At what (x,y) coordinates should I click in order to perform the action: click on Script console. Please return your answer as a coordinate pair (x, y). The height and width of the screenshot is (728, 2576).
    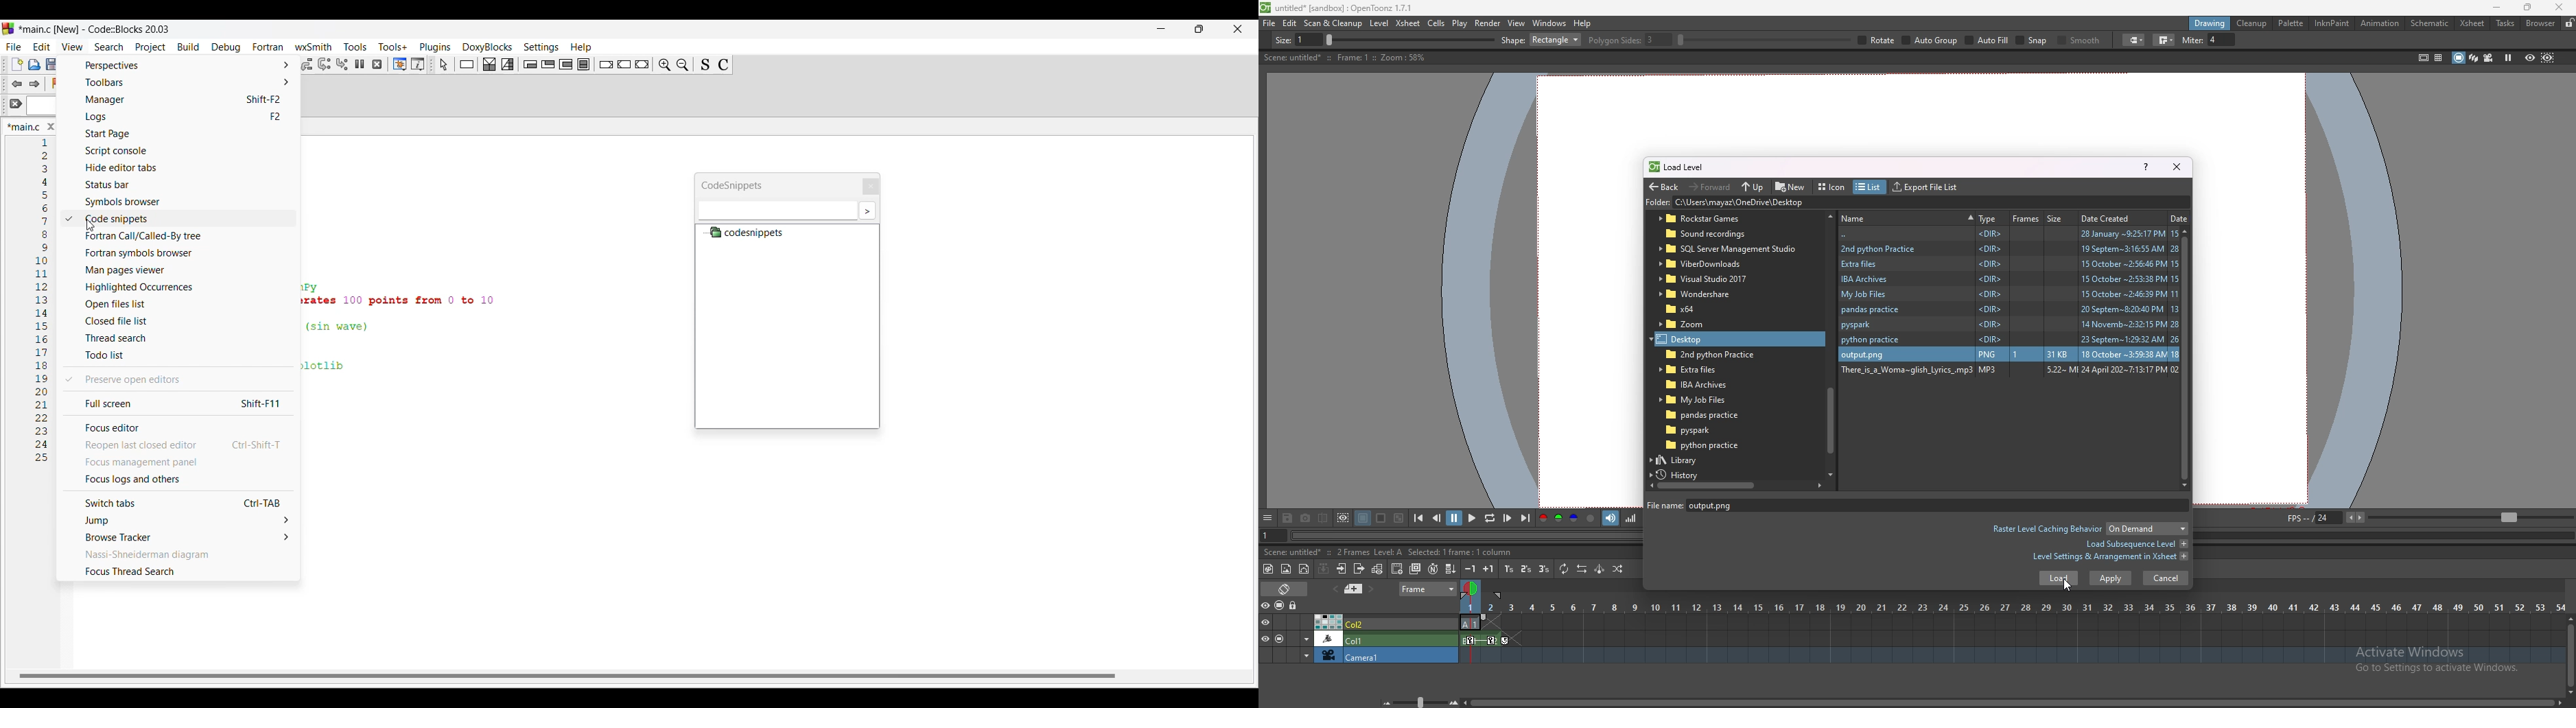
    Looking at the image, I should click on (189, 151).